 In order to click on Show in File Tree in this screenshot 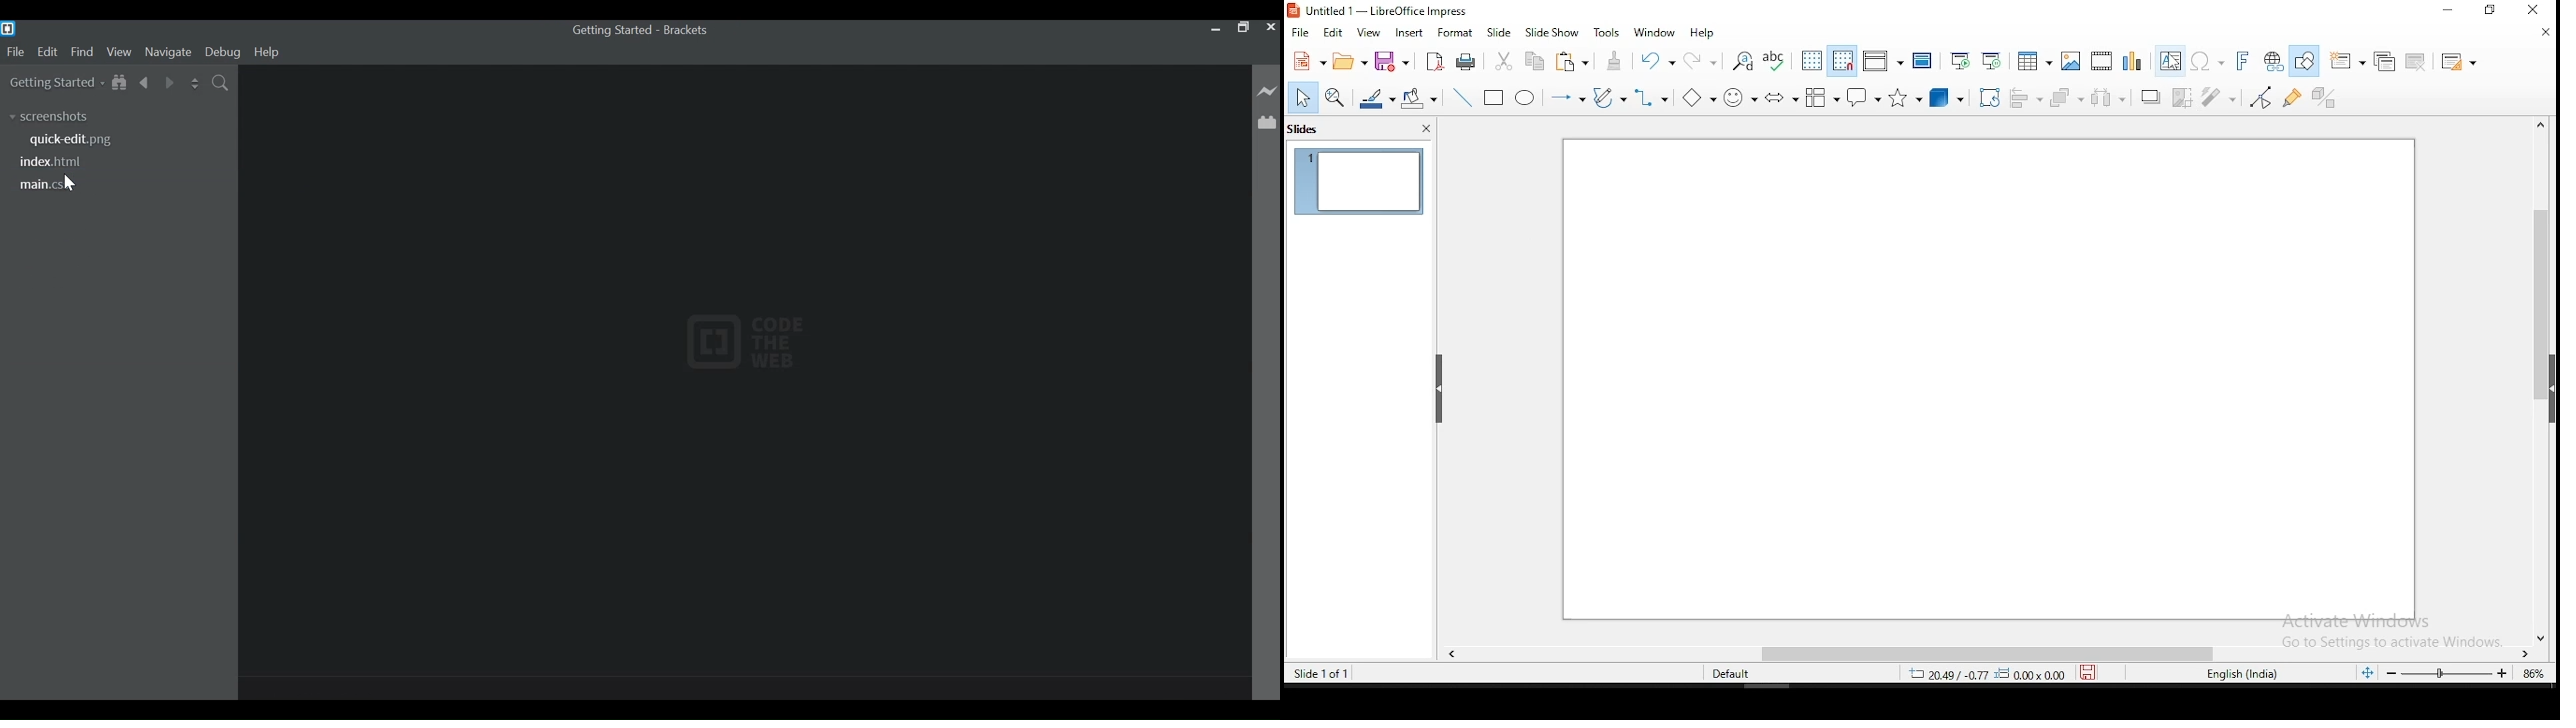, I will do `click(121, 82)`.